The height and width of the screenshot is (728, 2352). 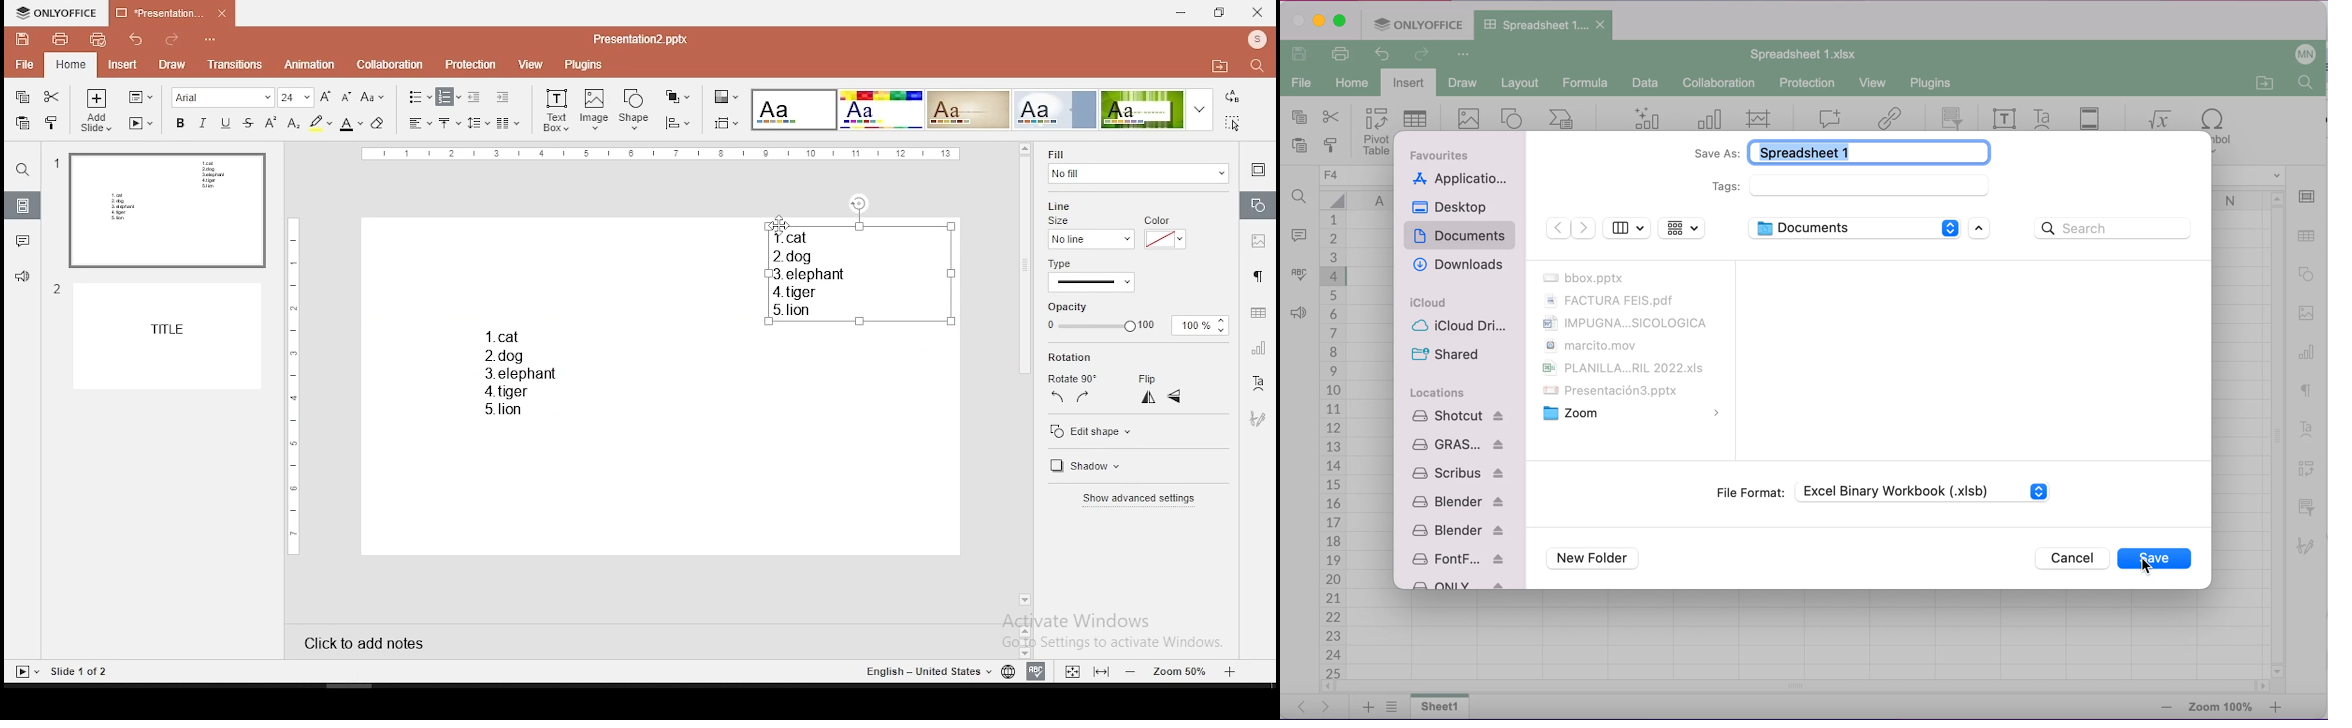 I want to click on save, so click(x=2156, y=561).